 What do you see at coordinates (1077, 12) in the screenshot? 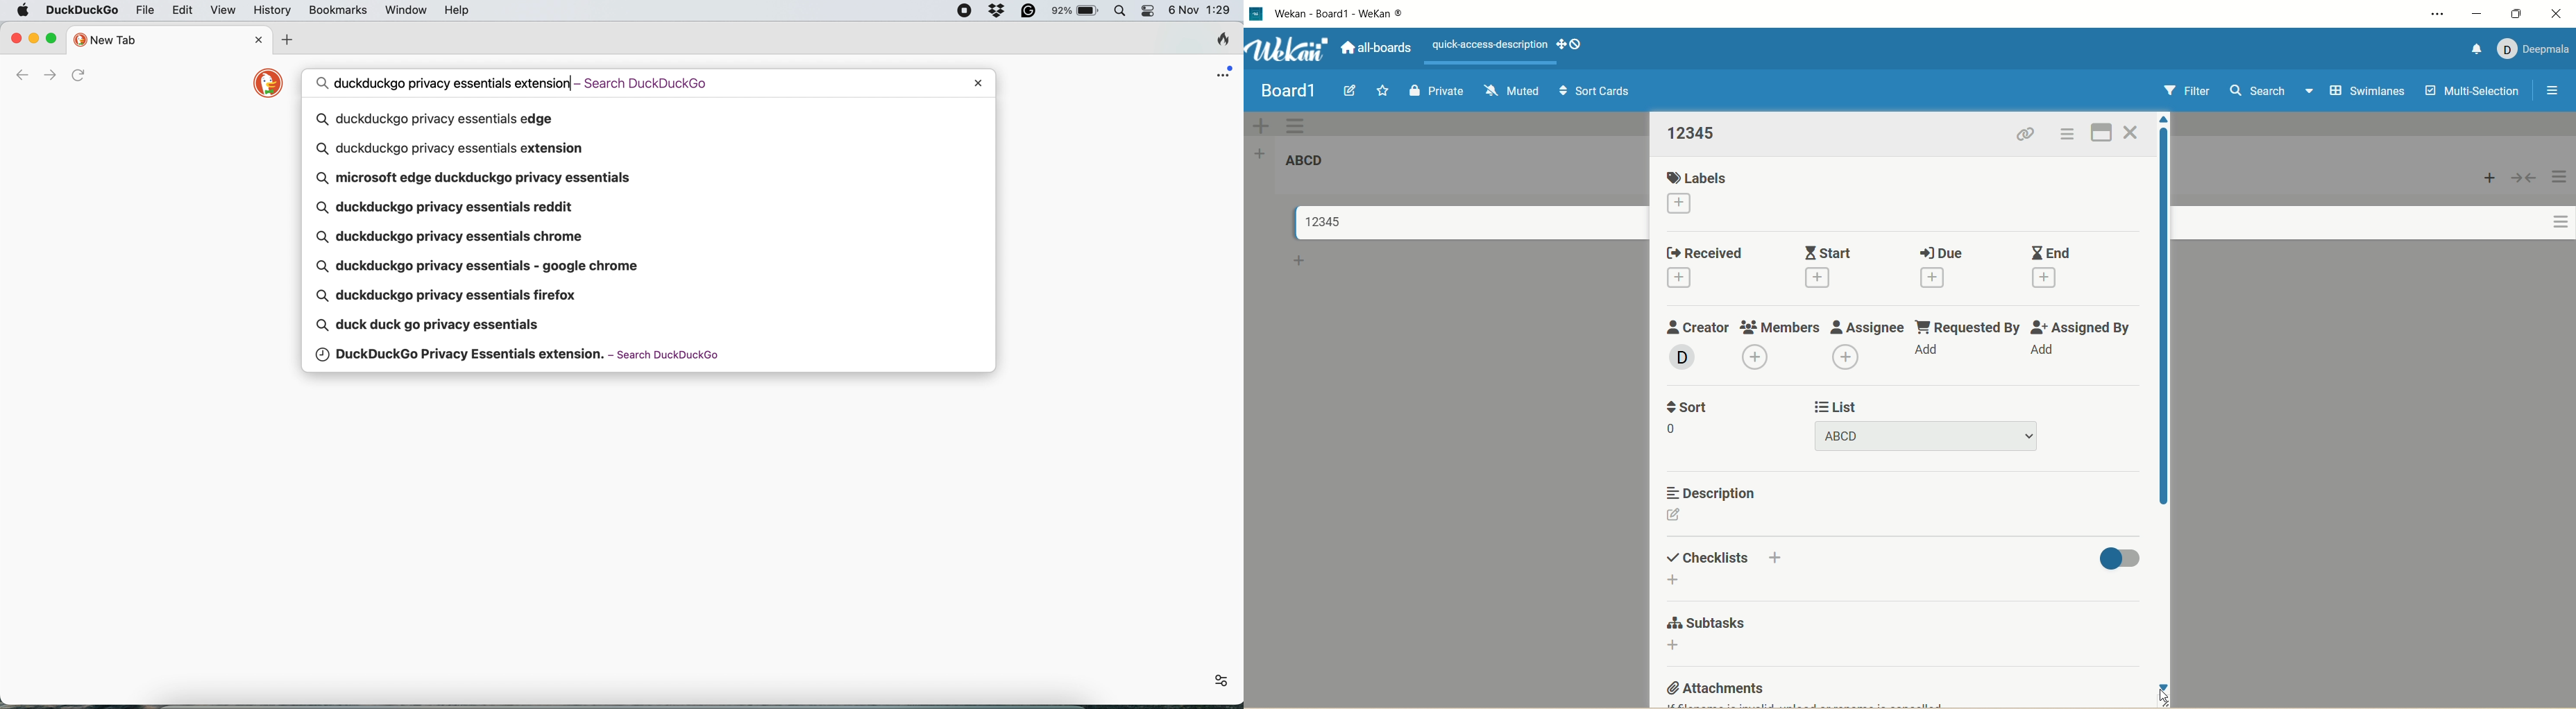
I see `battery` at bounding box center [1077, 12].